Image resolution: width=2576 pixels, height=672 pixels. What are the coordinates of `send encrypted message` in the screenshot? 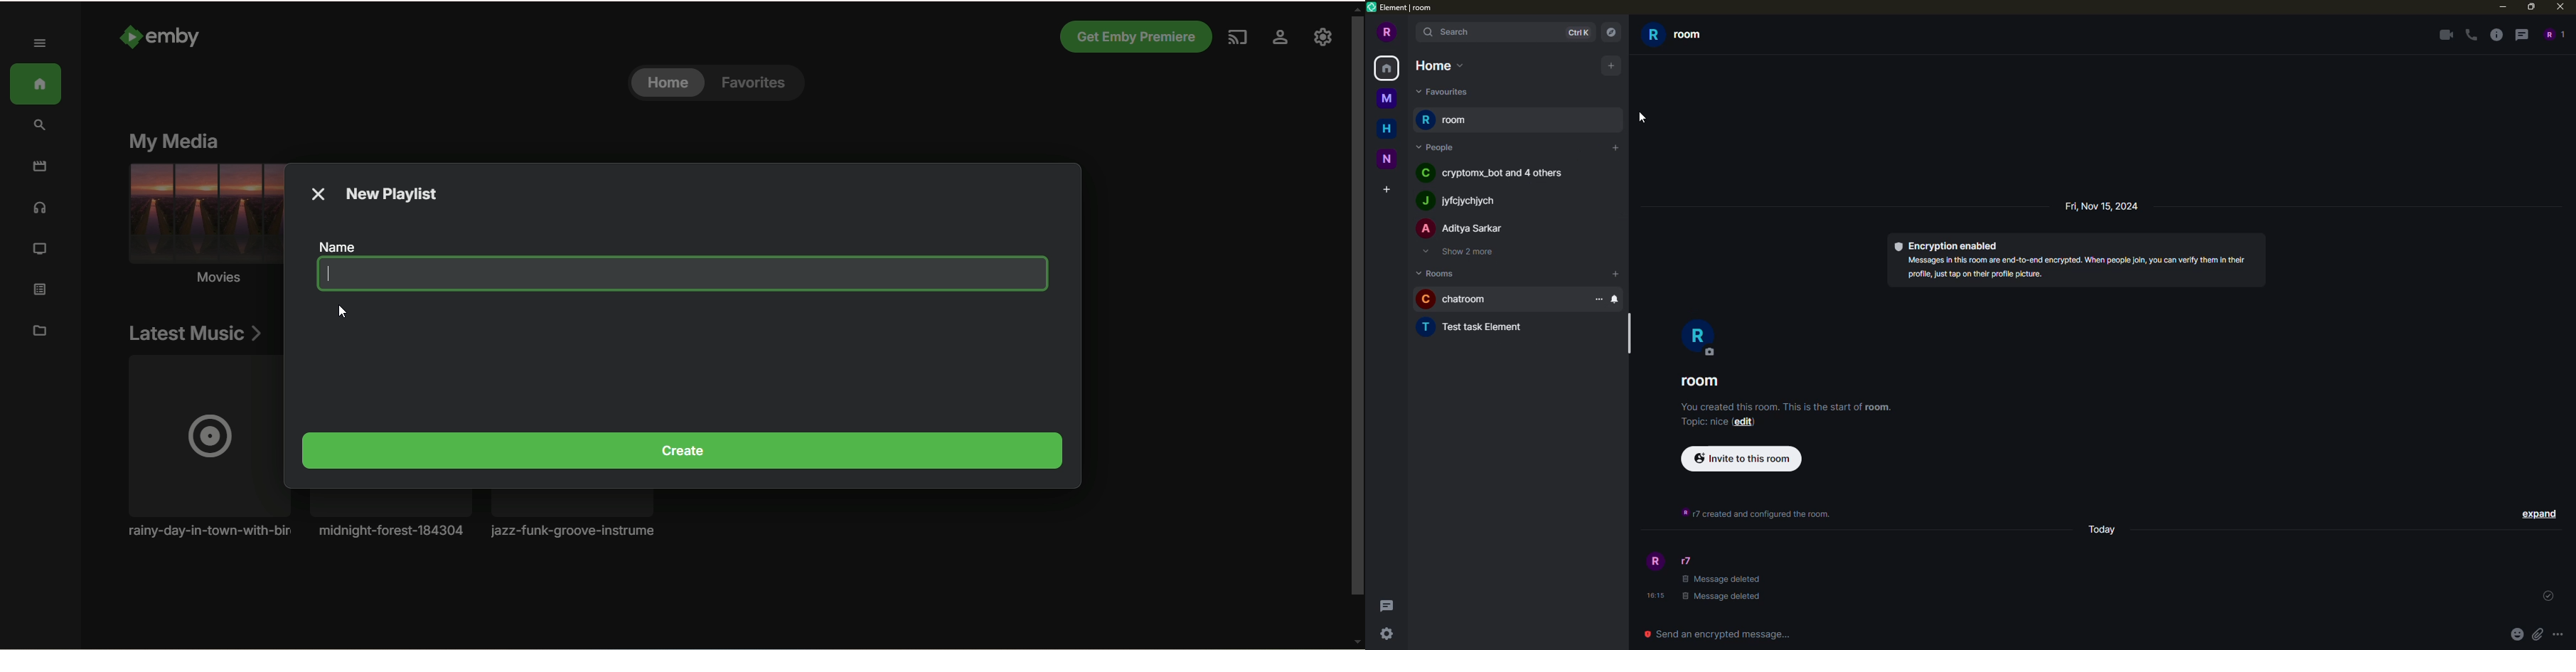 It's located at (1722, 632).